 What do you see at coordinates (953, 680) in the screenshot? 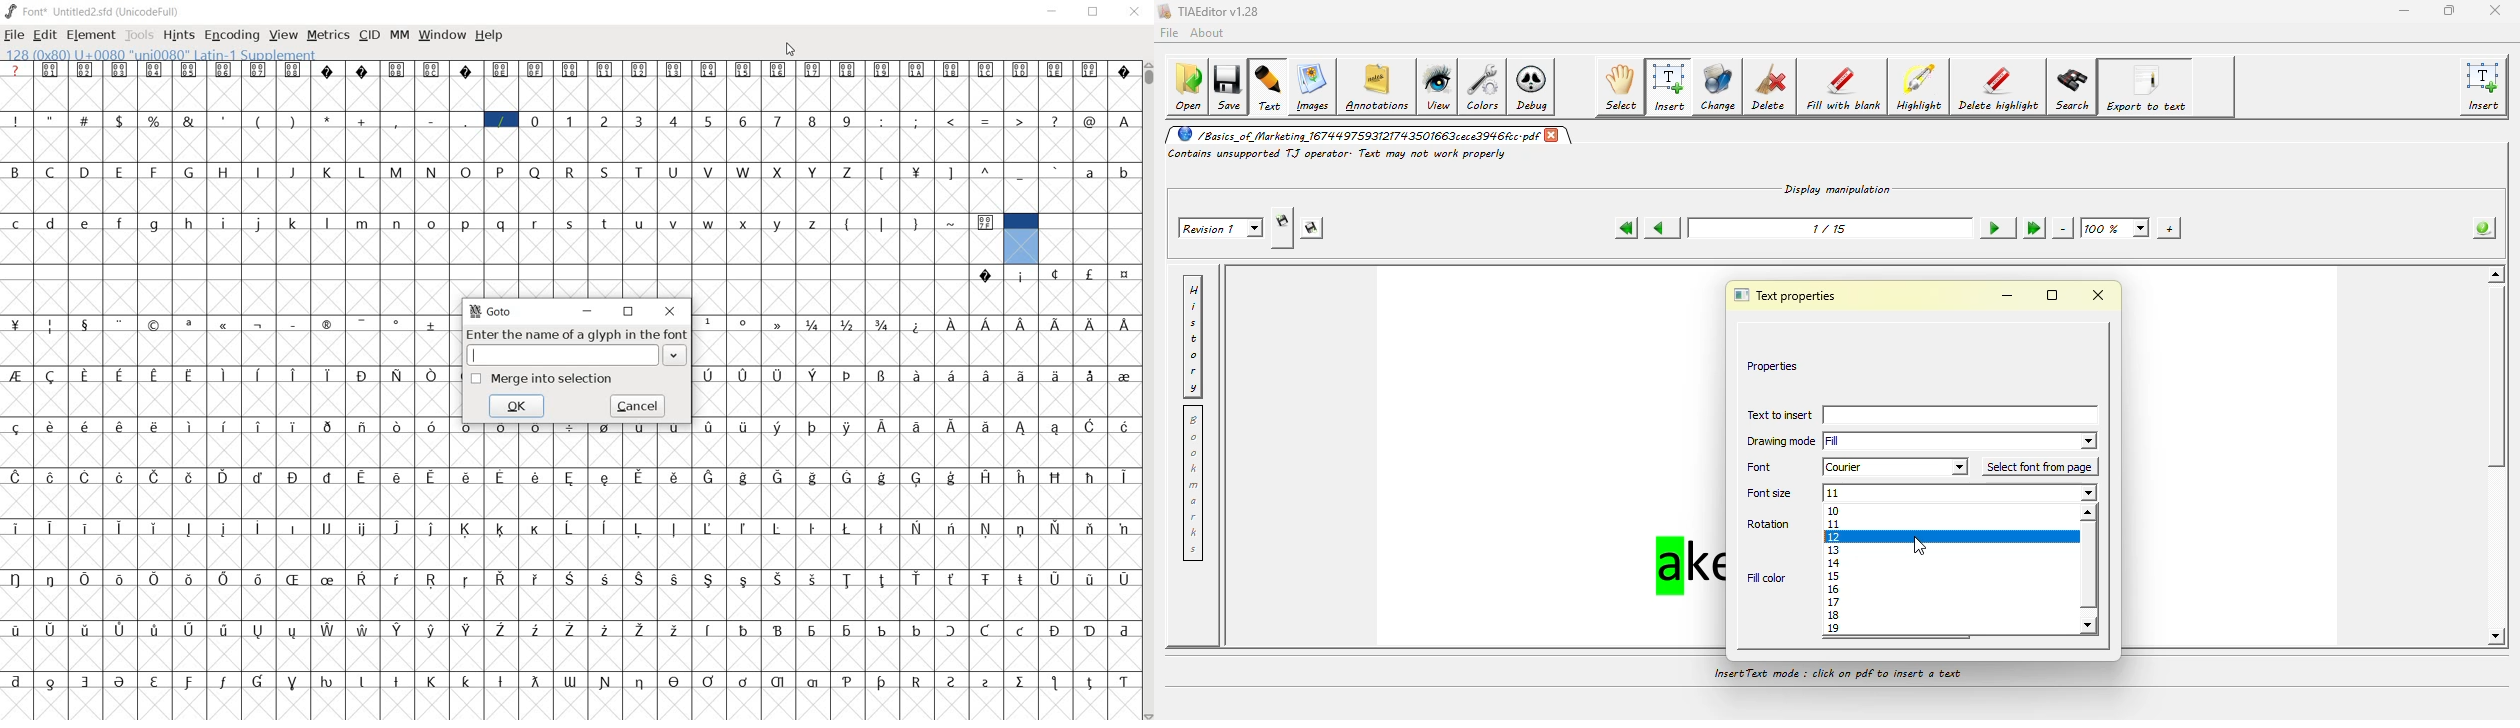
I see `Symbol` at bounding box center [953, 680].